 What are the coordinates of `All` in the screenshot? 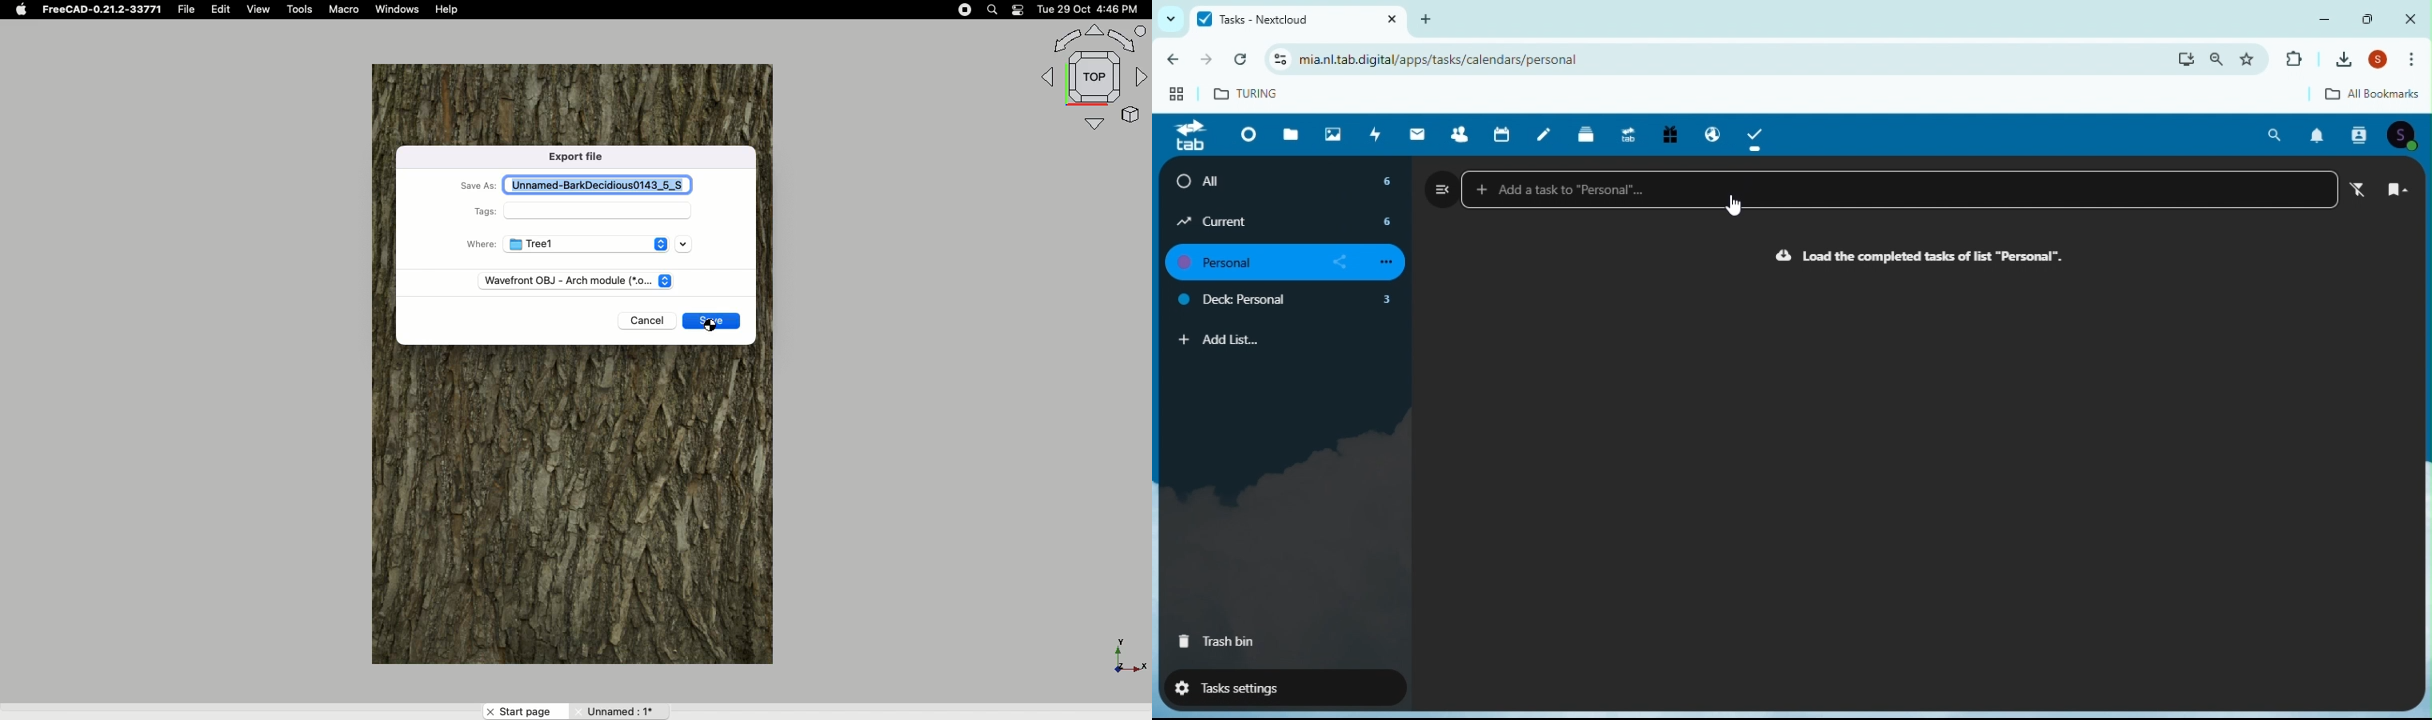 It's located at (1288, 181).